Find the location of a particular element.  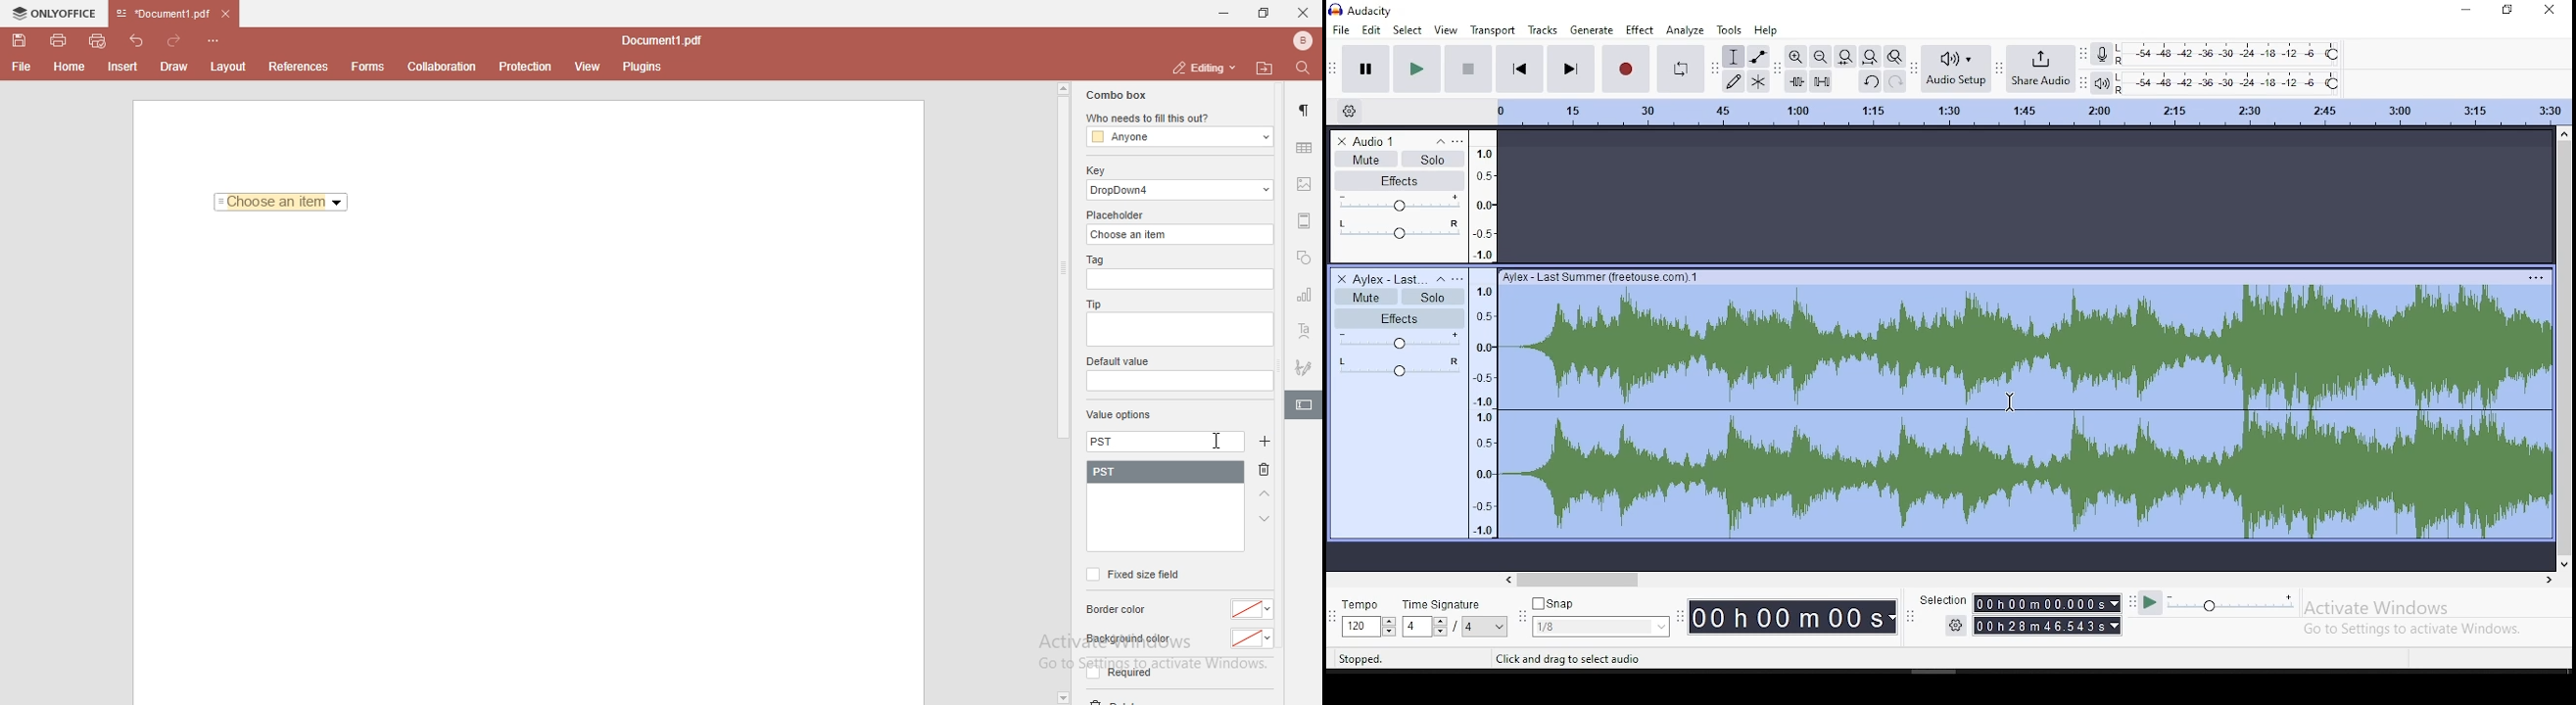

paragraph is located at coordinates (1307, 110).